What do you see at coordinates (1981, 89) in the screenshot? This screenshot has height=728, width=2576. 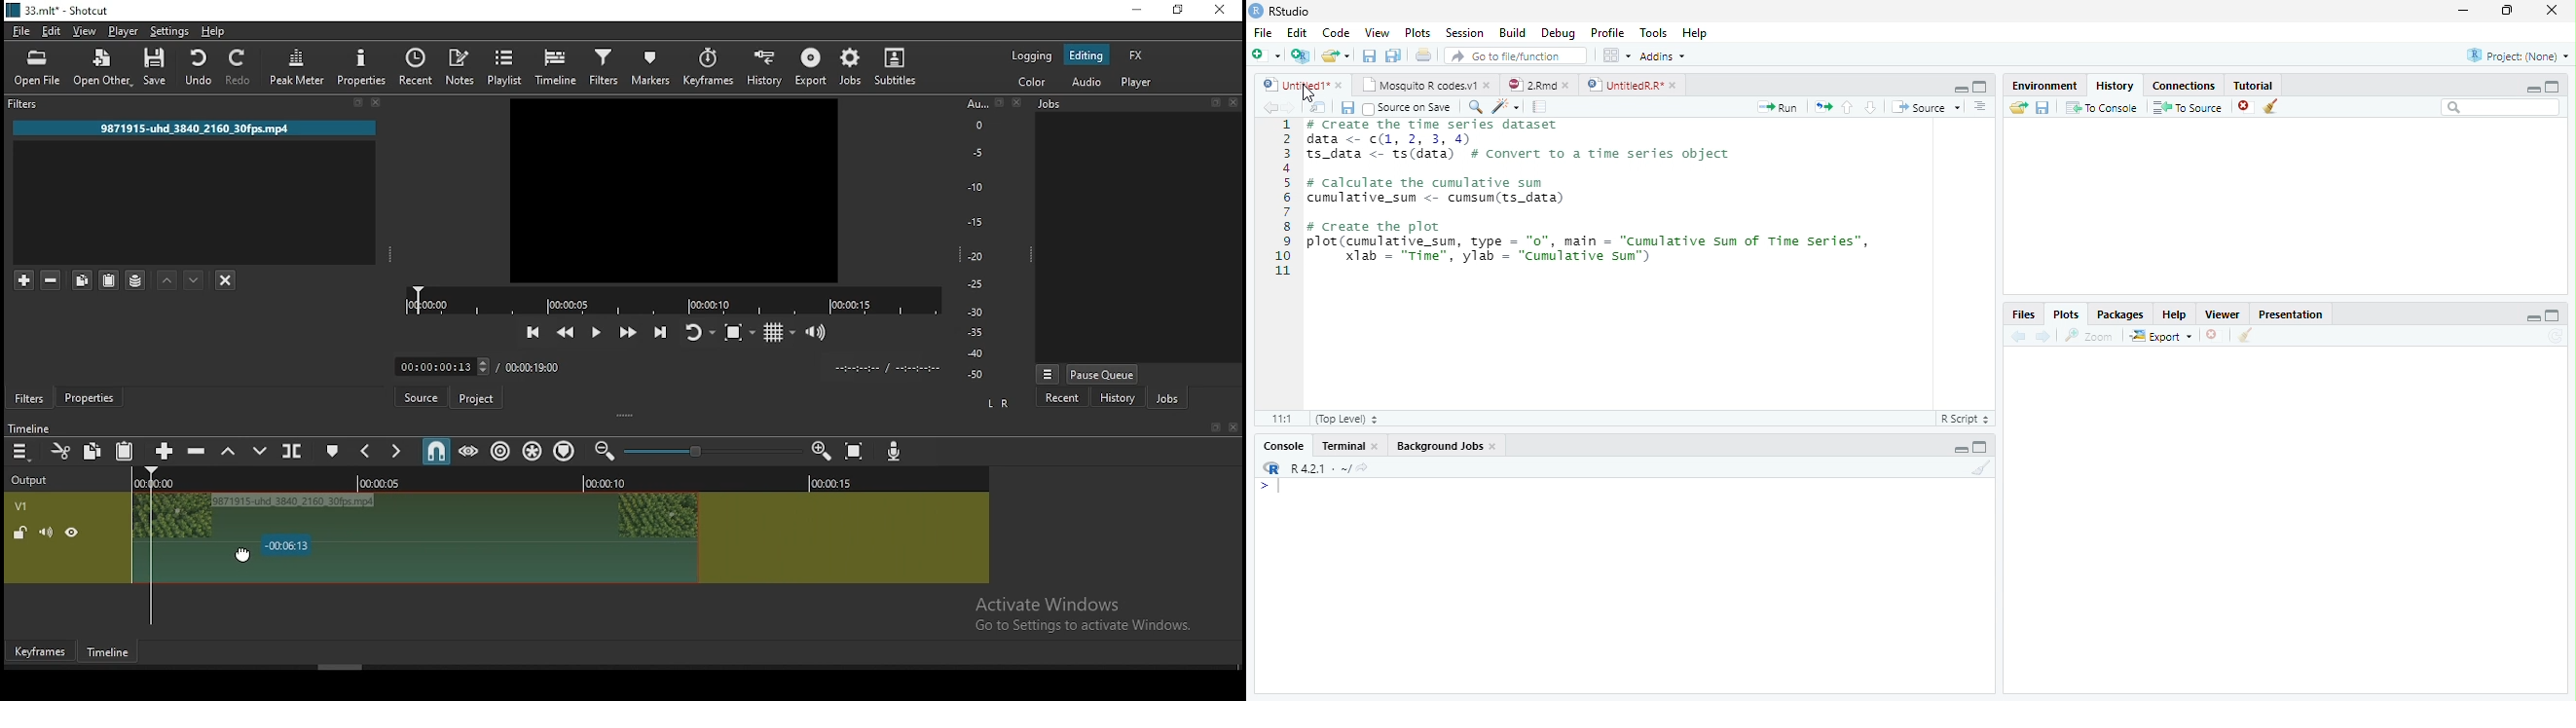 I see `Maximize` at bounding box center [1981, 89].